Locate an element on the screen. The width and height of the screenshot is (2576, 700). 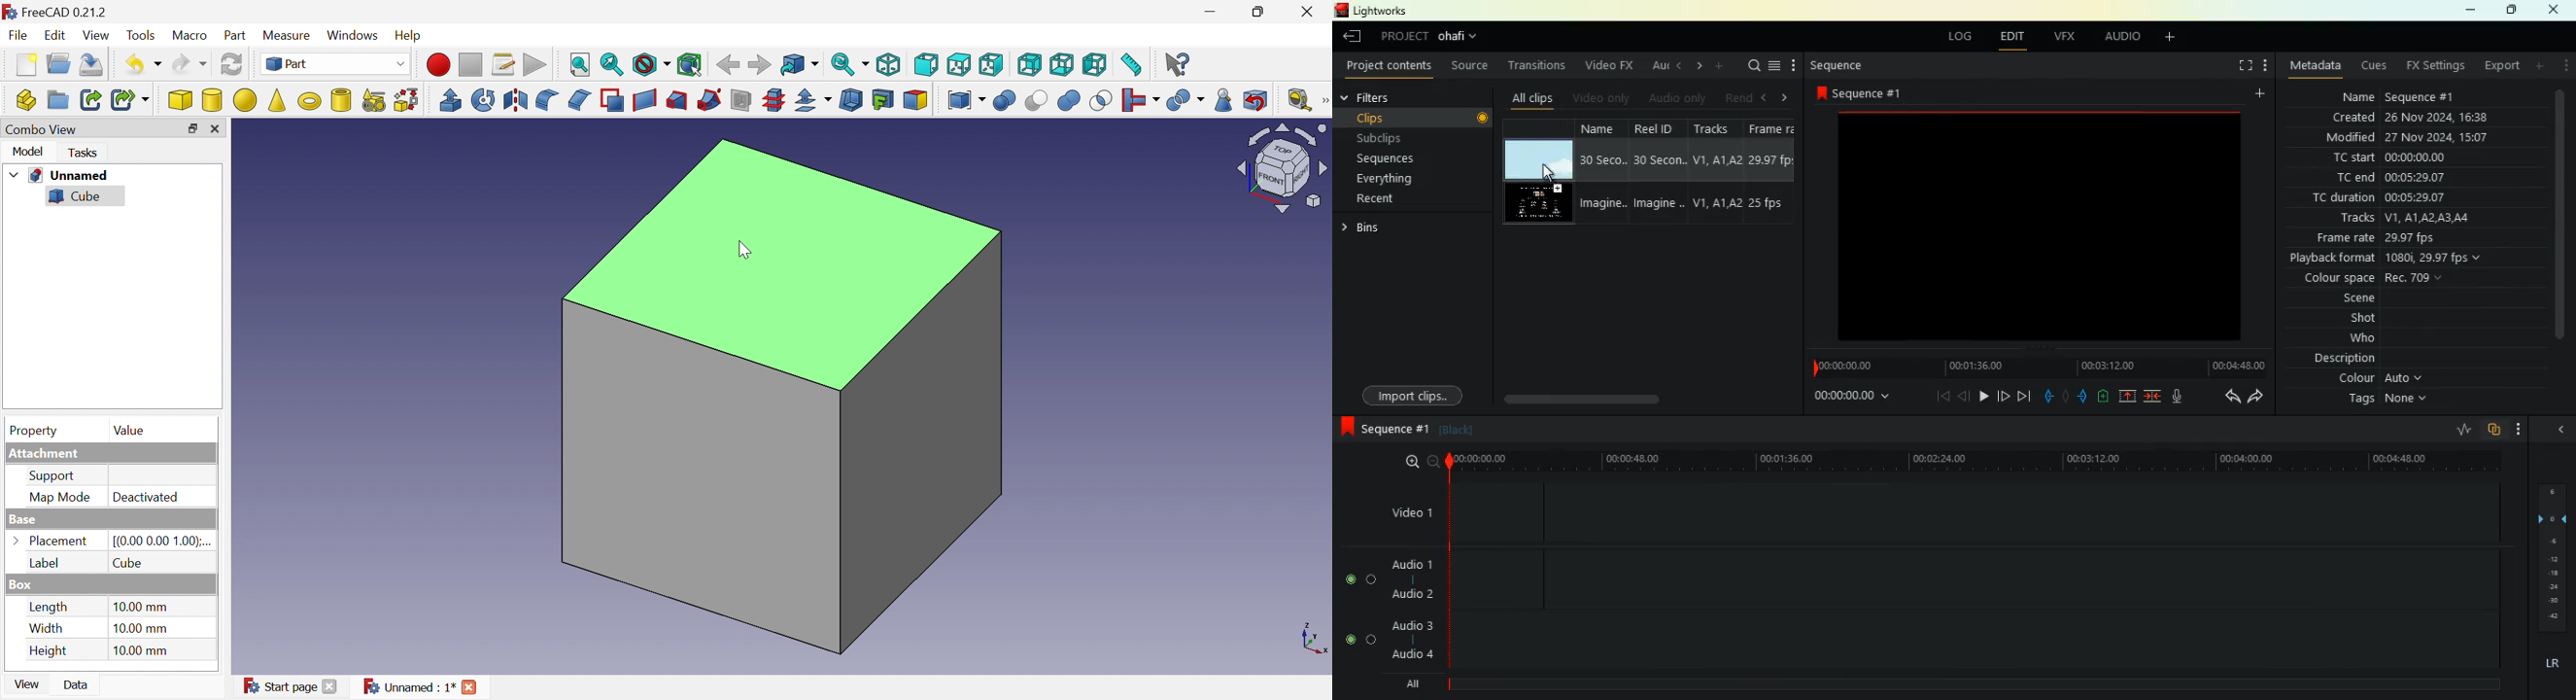
Combo View is located at coordinates (42, 129).